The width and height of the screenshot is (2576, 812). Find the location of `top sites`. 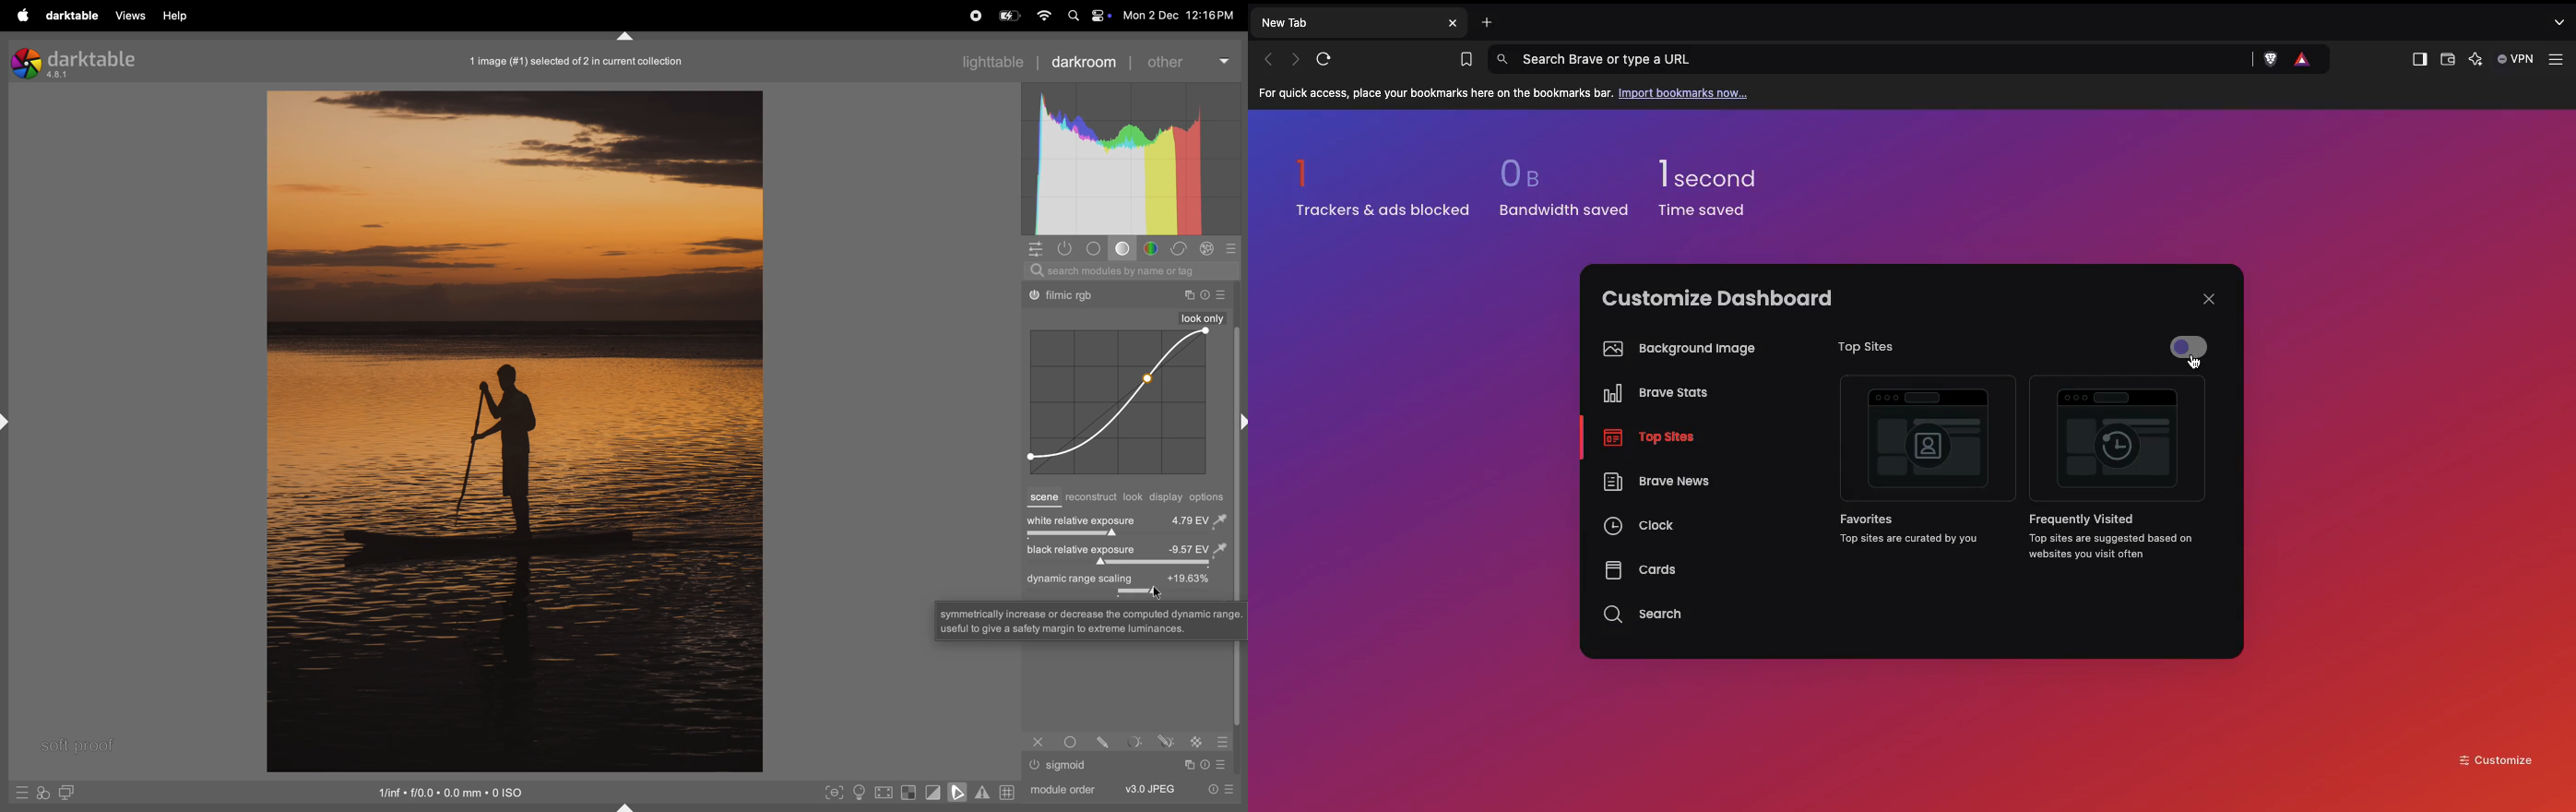

top sites is located at coordinates (1650, 439).